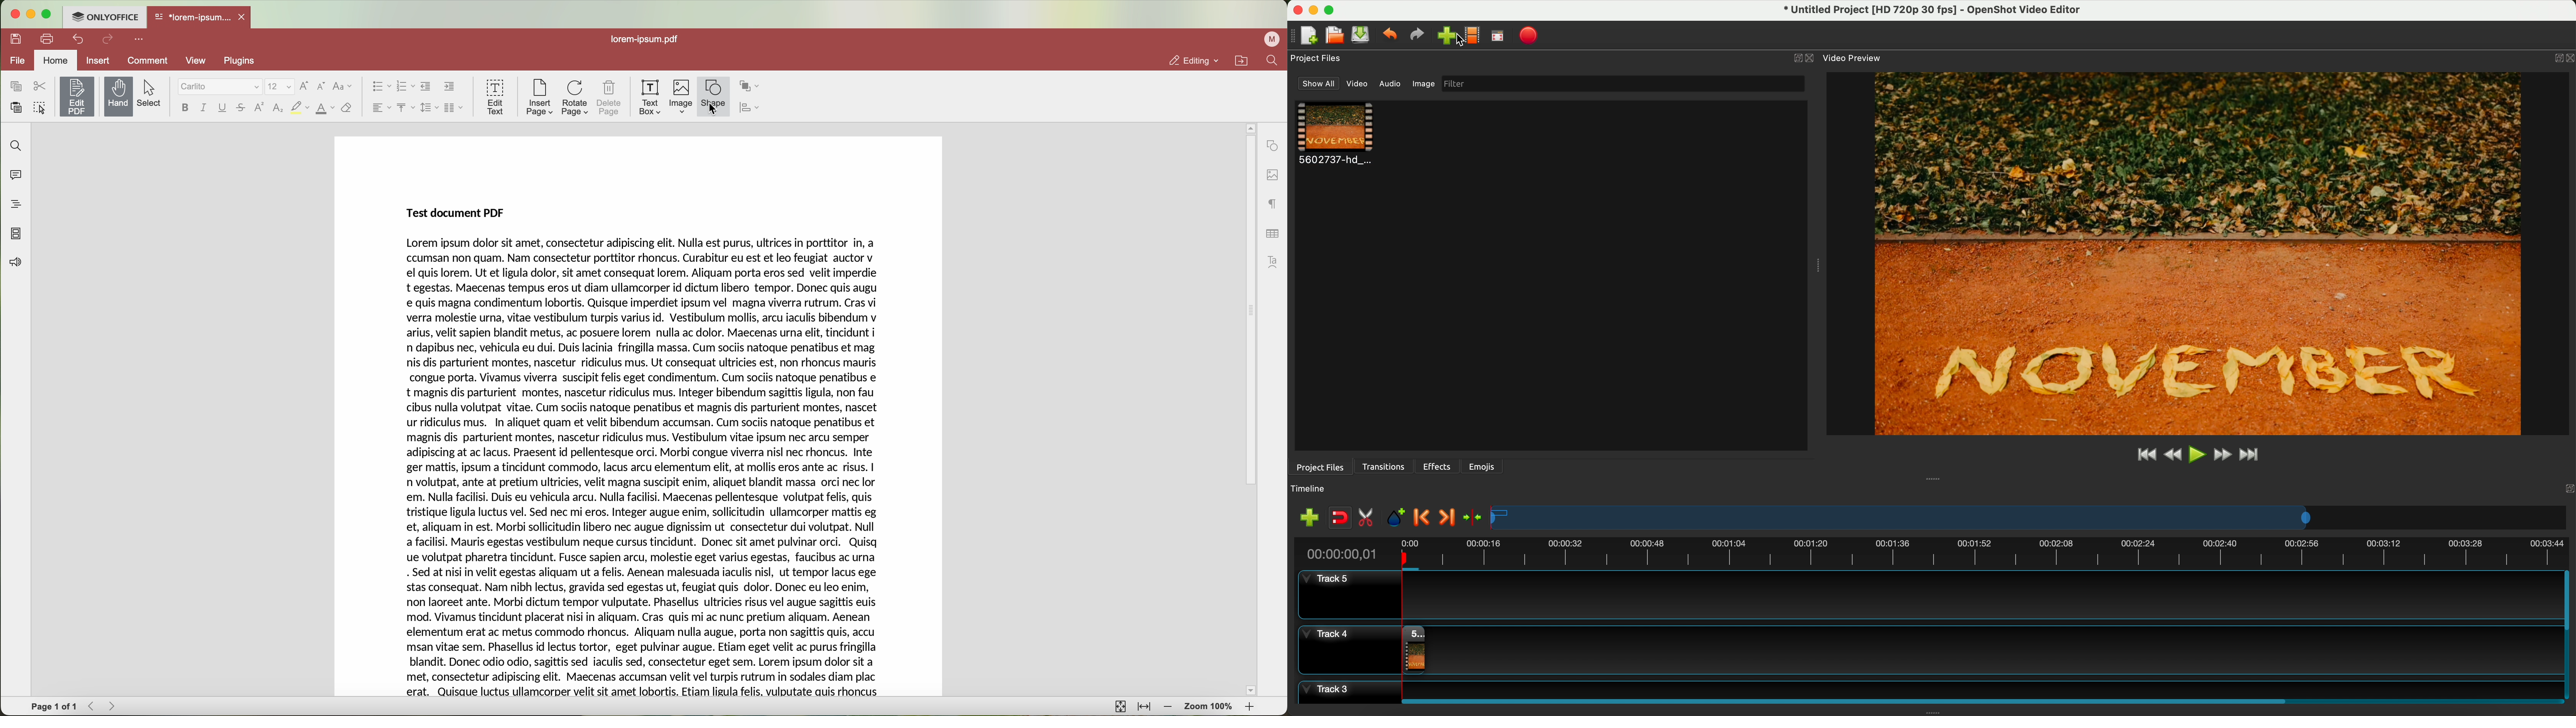 Image resolution: width=2576 pixels, height=728 pixels. I want to click on italic, so click(203, 107).